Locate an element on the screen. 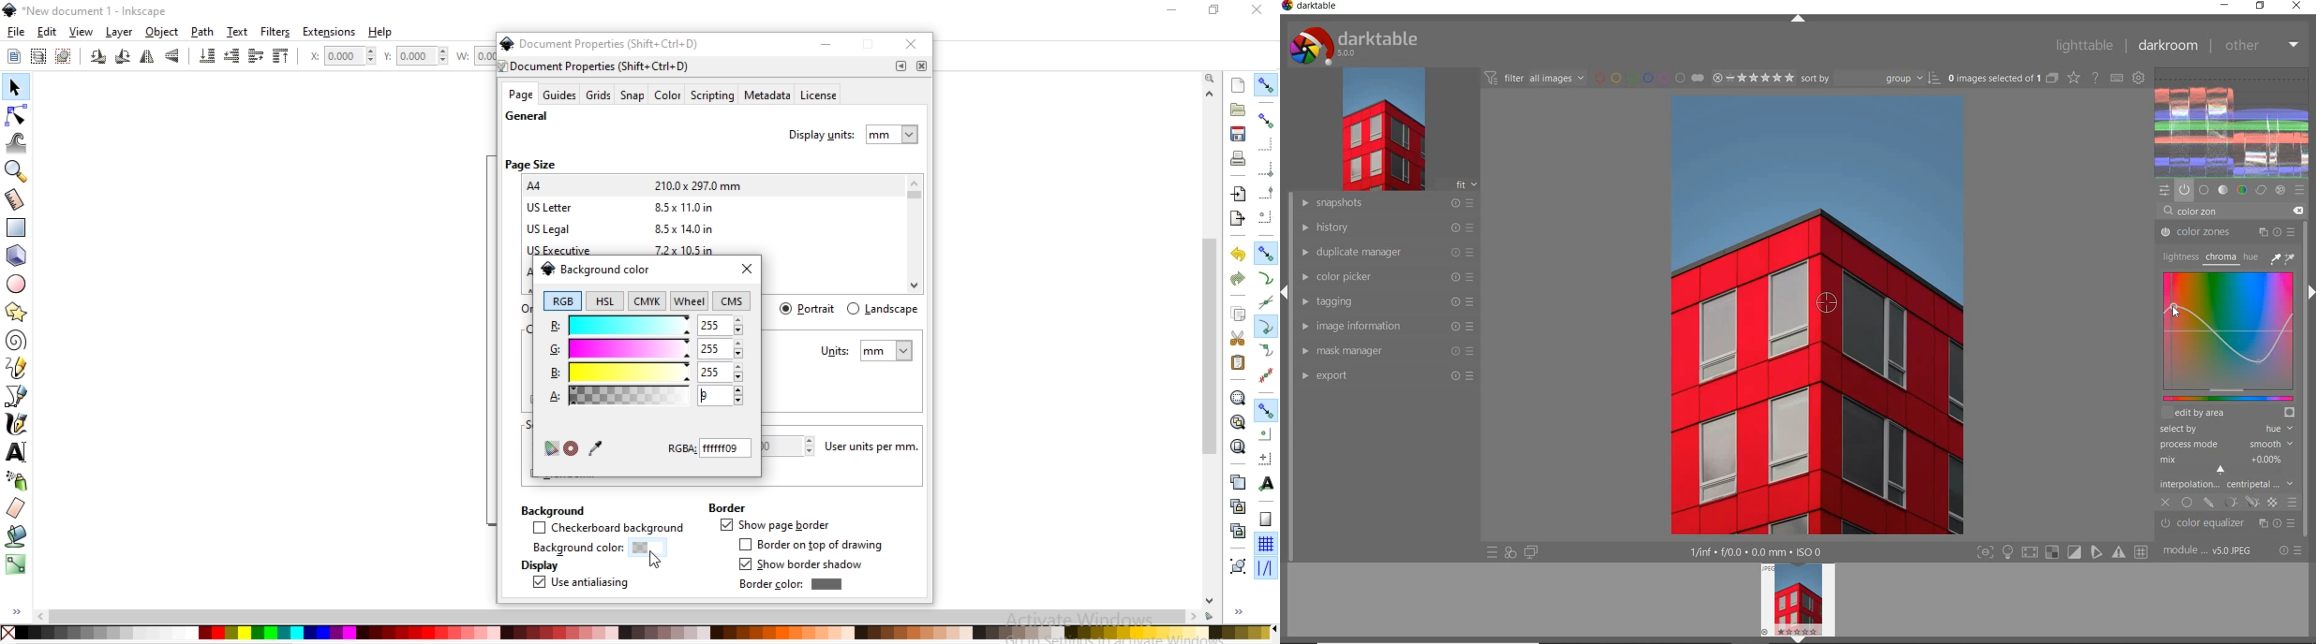 The image size is (2324, 644). create stars and polygons is located at coordinates (17, 311).